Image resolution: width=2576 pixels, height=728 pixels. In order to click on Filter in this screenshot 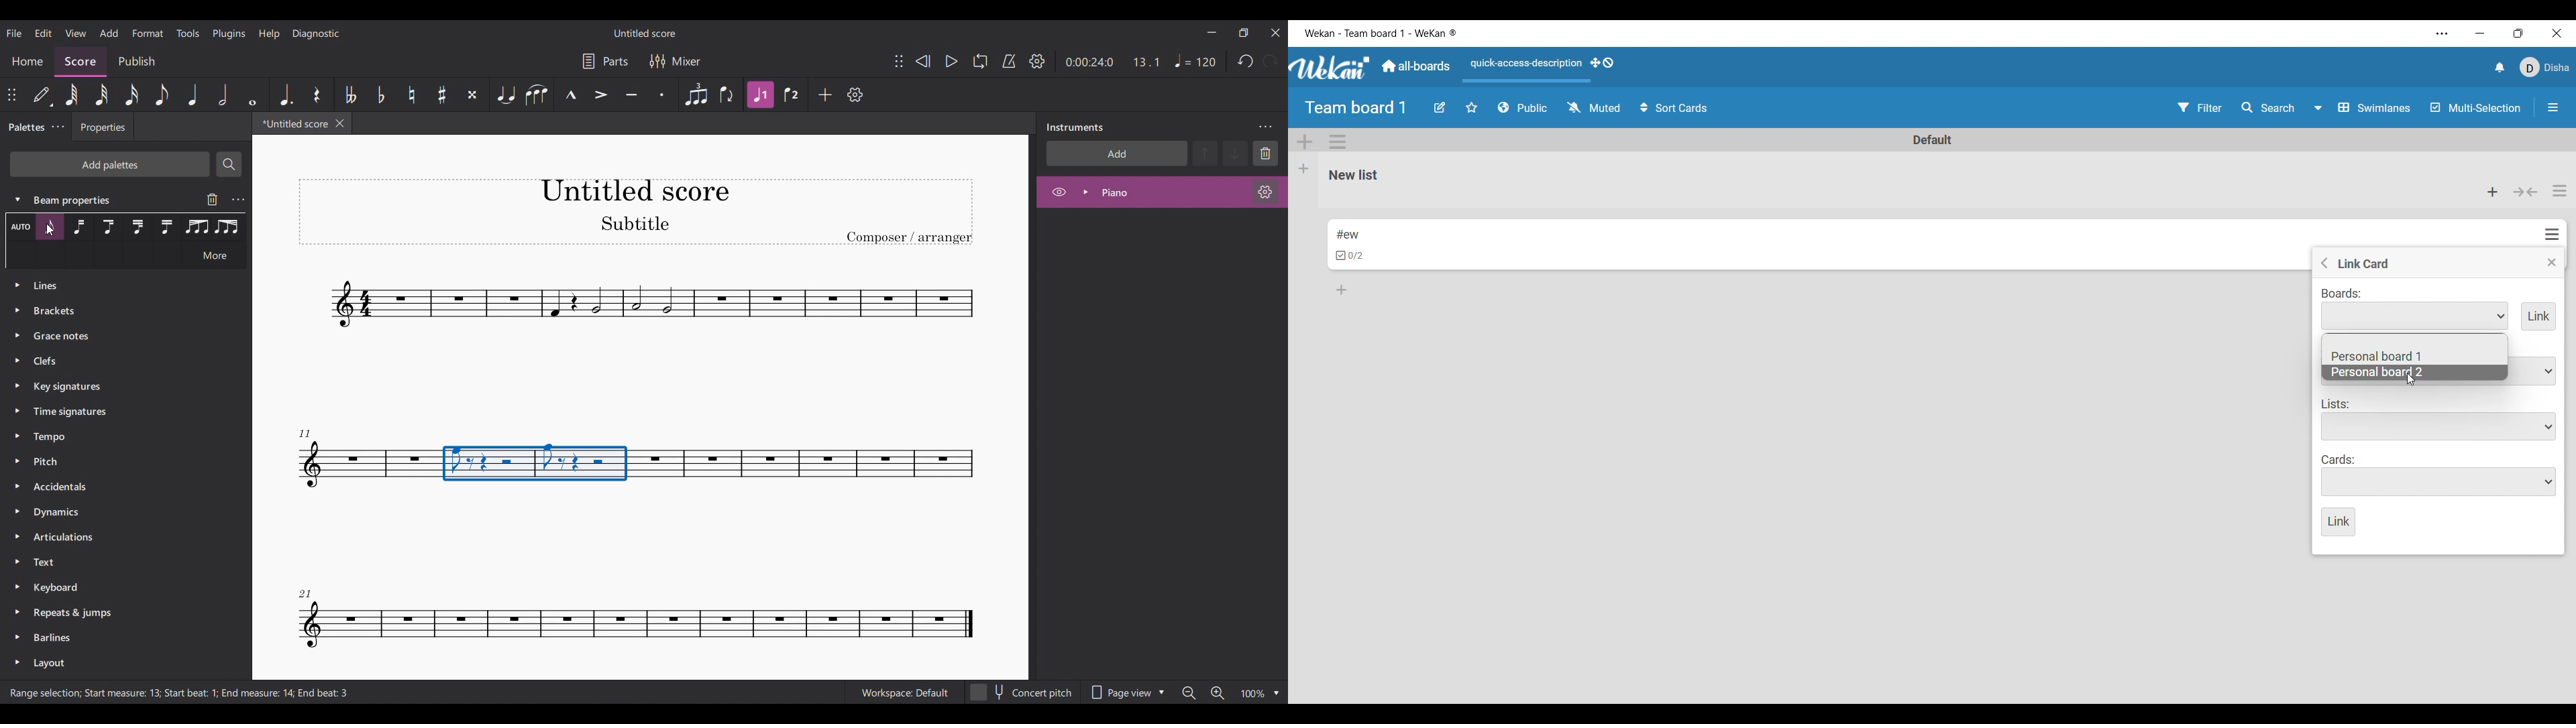, I will do `click(2200, 107)`.